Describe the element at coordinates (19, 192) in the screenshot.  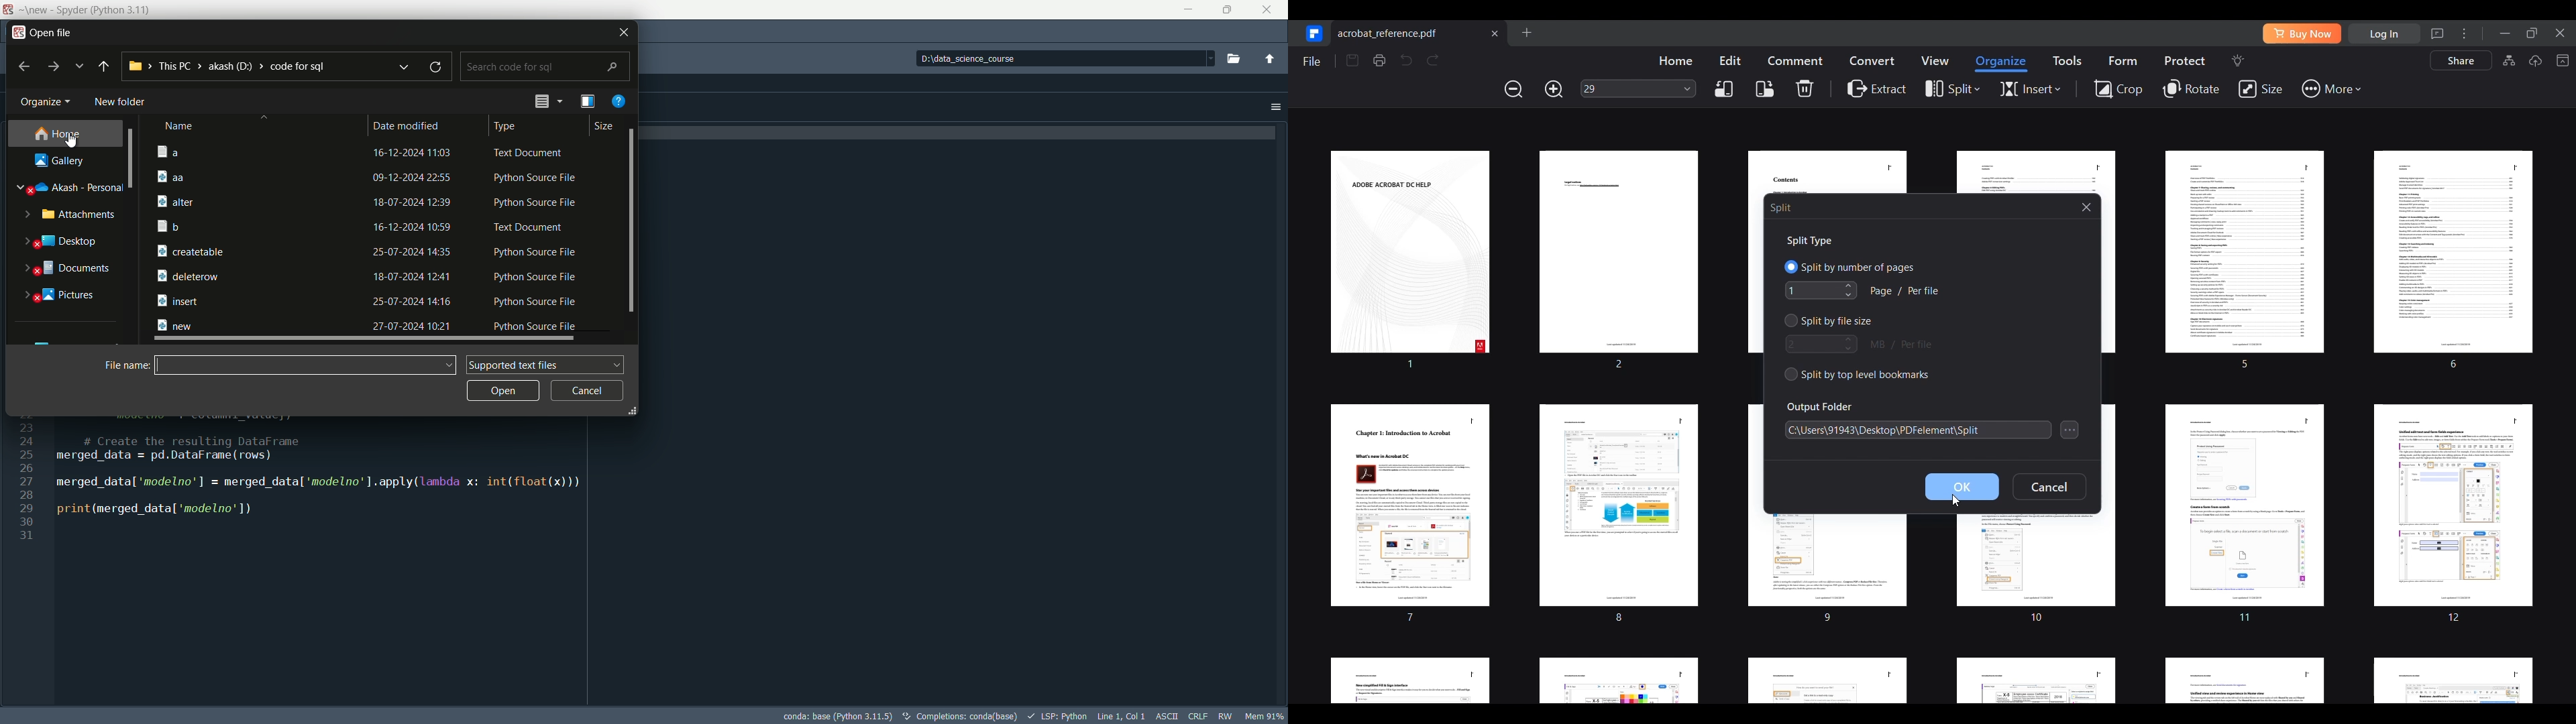
I see `expand` at that location.